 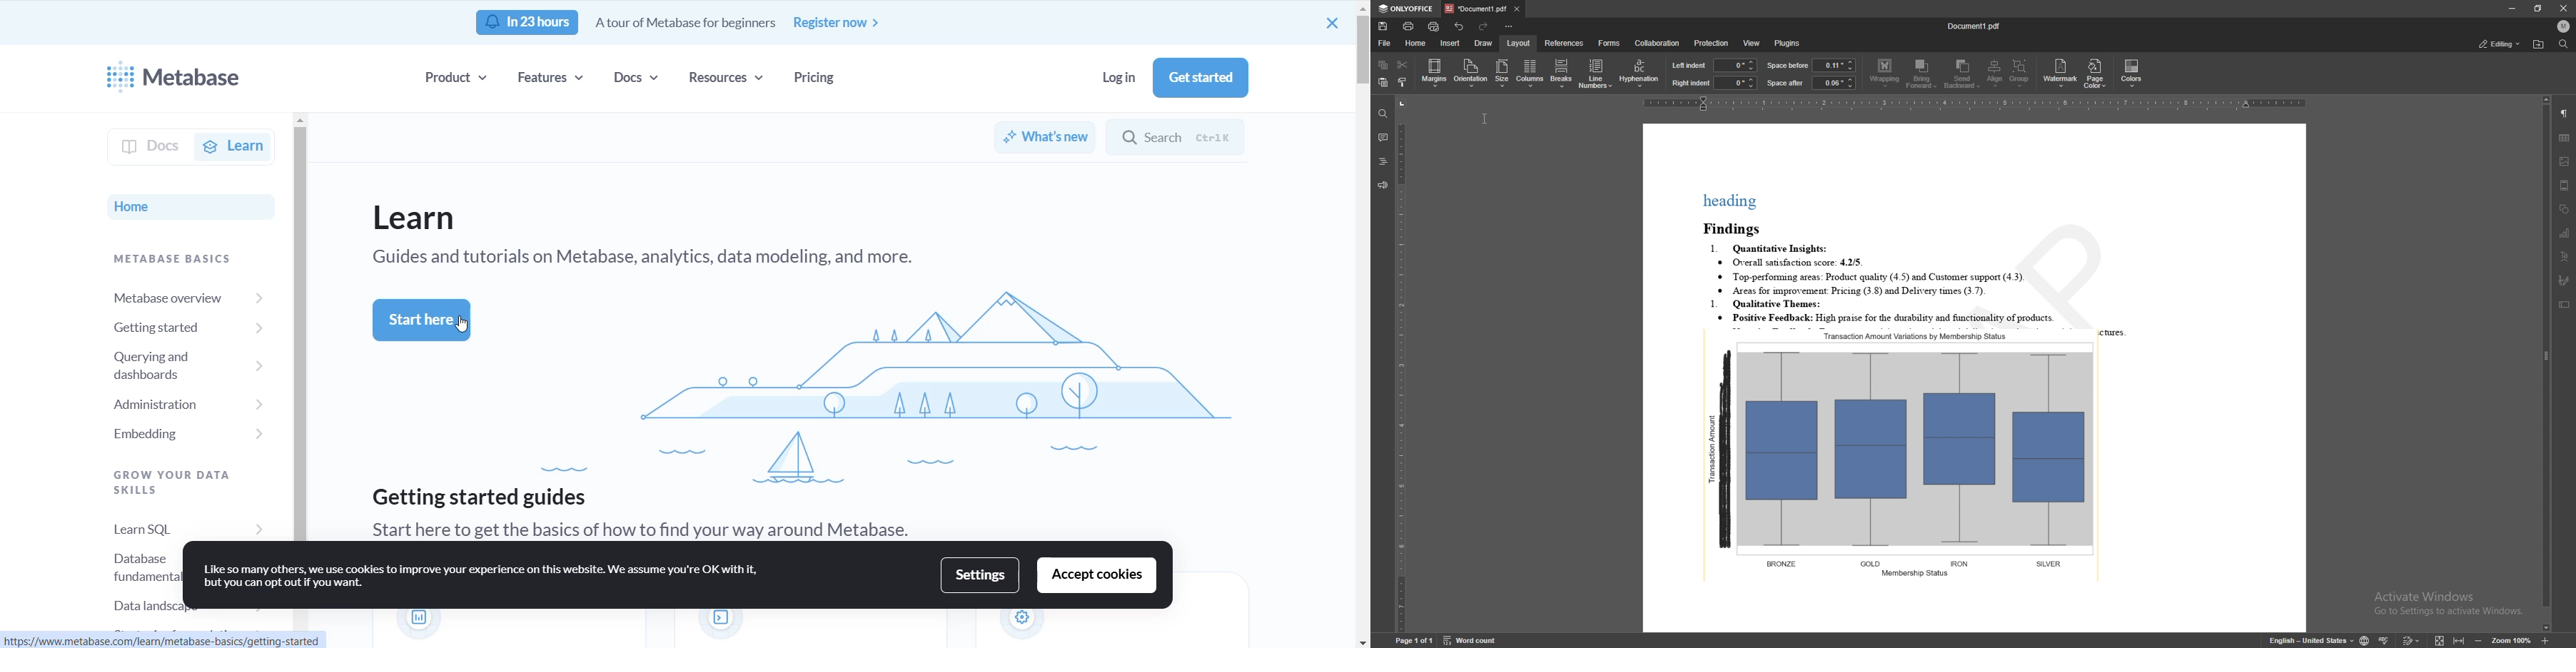 What do you see at coordinates (1360, 9) in the screenshot?
I see `move up` at bounding box center [1360, 9].